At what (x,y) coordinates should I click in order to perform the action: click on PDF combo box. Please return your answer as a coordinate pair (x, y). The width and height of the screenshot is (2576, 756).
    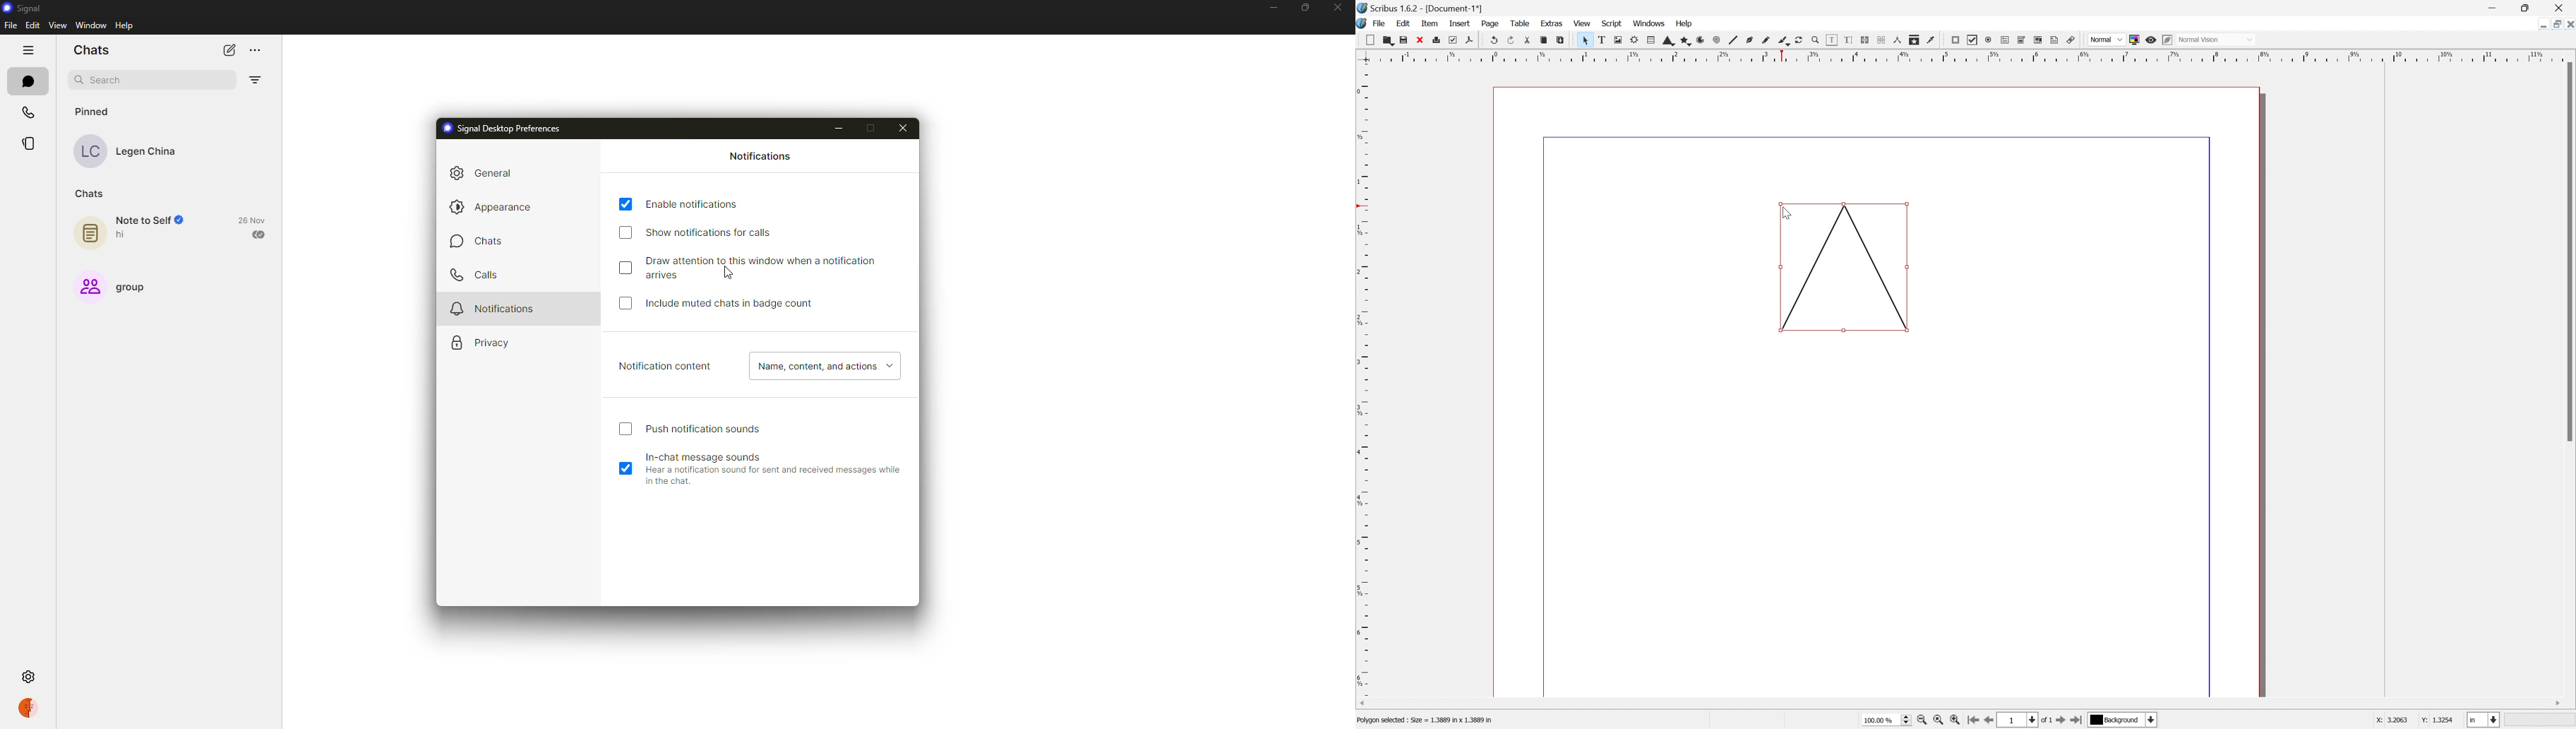
    Looking at the image, I should click on (2021, 40).